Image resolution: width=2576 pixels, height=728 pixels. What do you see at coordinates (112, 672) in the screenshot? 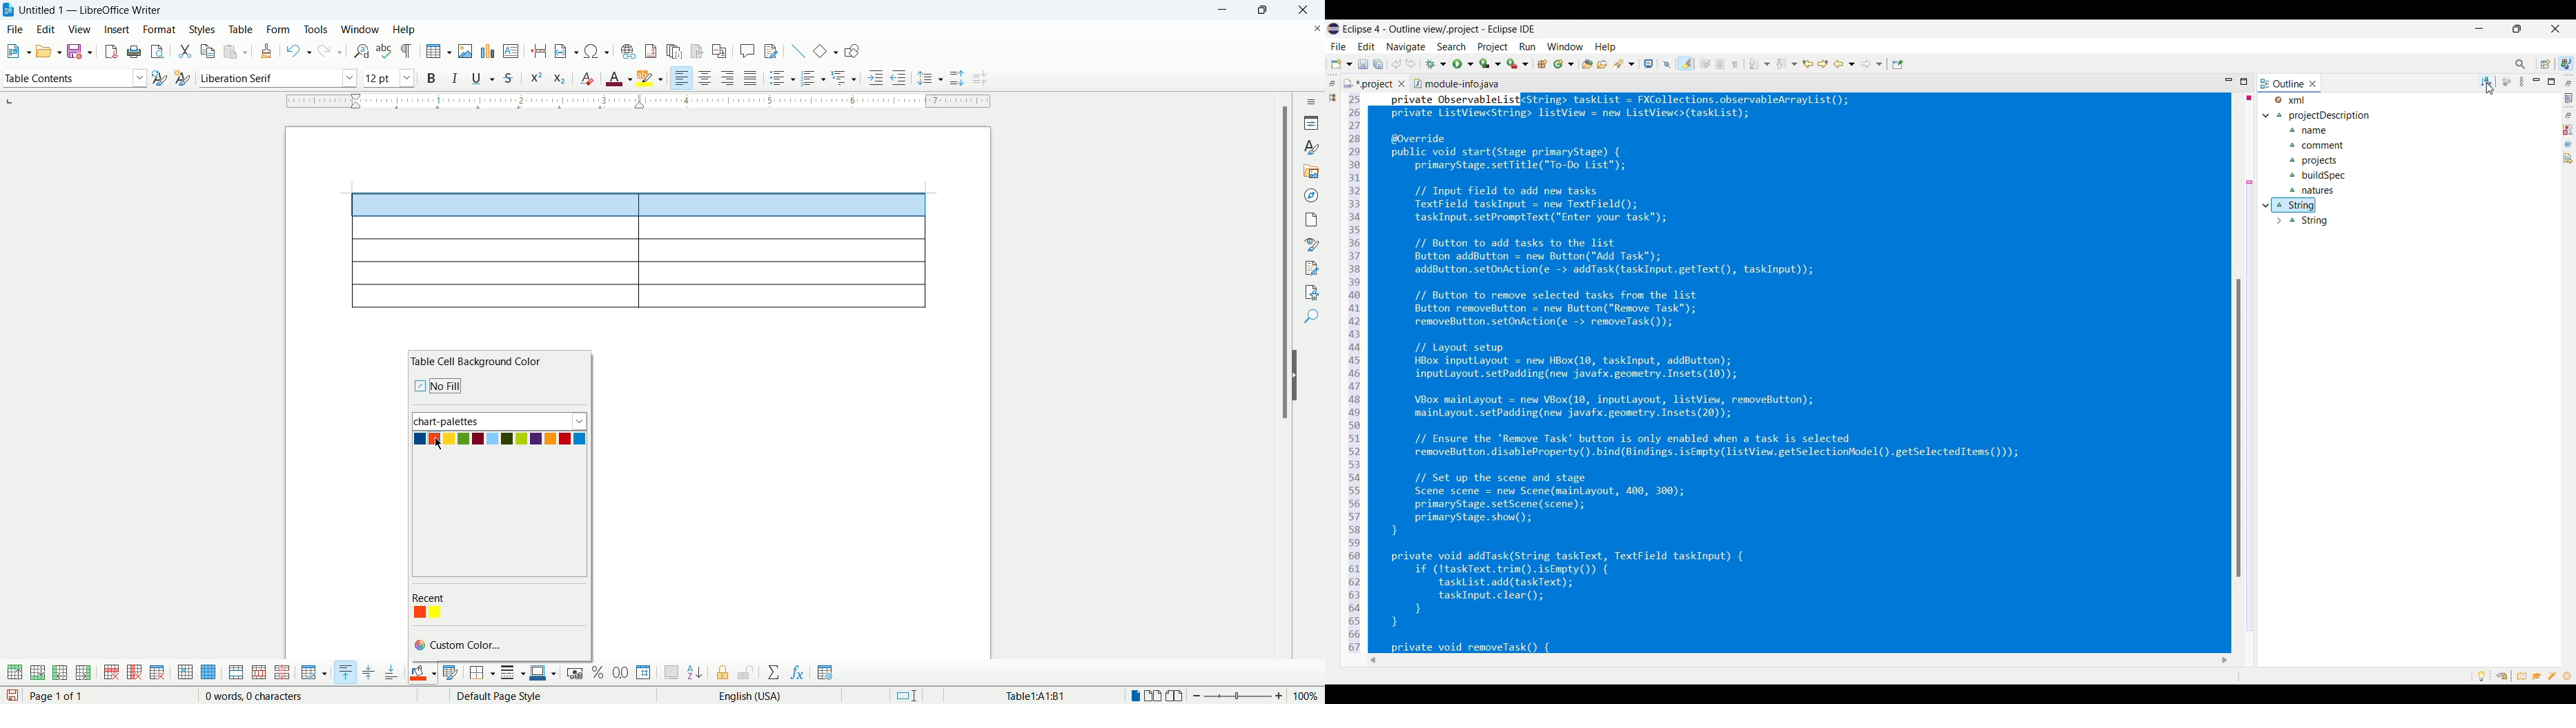
I see `delete selected row` at bounding box center [112, 672].